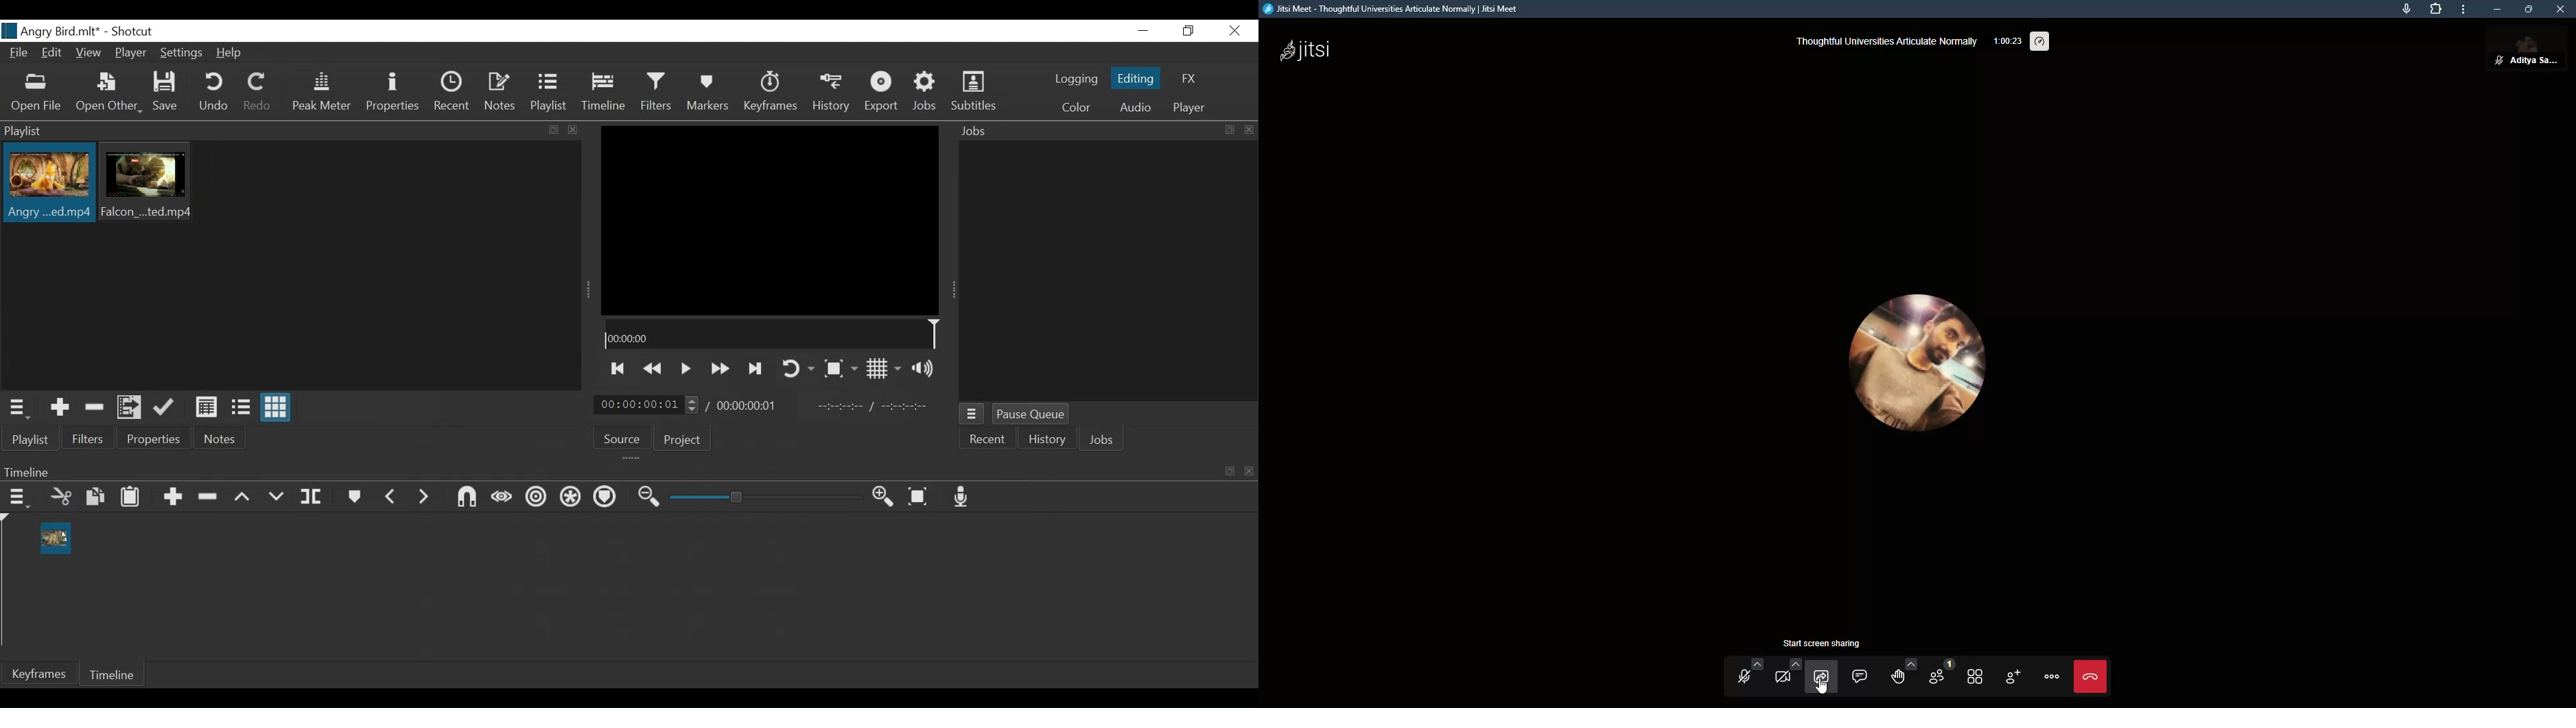 This screenshot has width=2576, height=728. I want to click on Help, so click(231, 54).